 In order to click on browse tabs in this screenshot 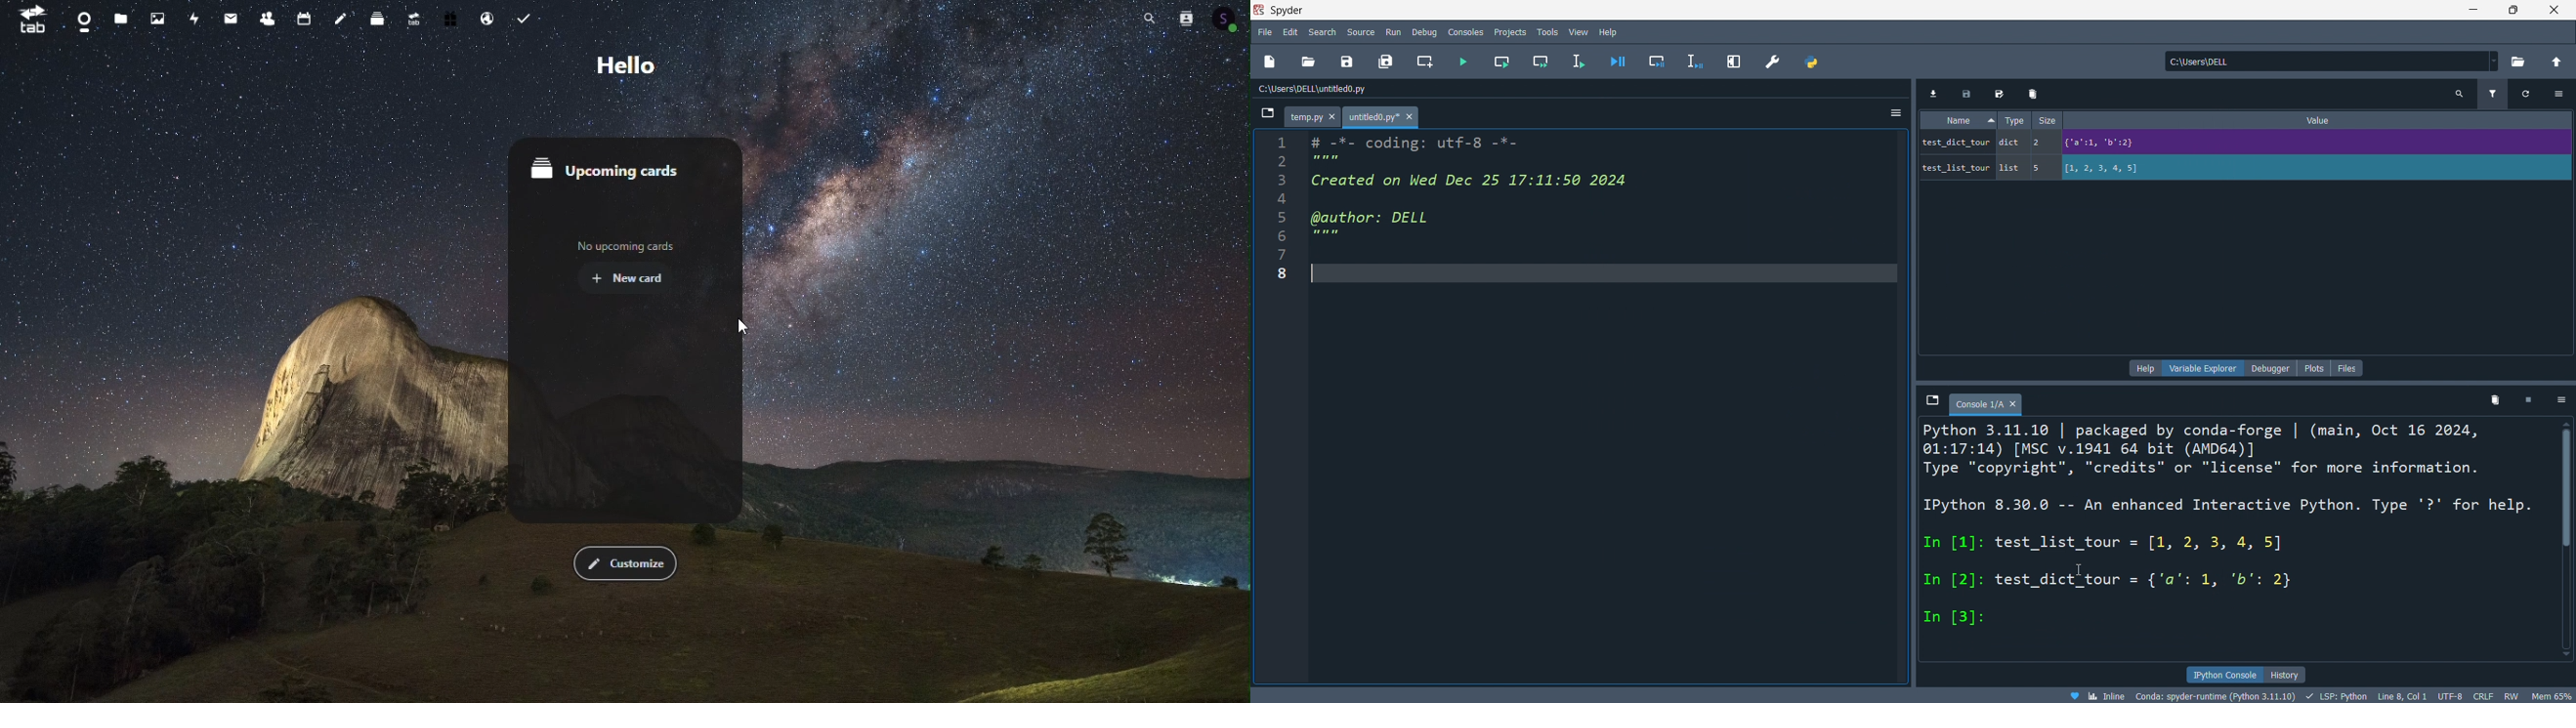, I will do `click(1264, 117)`.